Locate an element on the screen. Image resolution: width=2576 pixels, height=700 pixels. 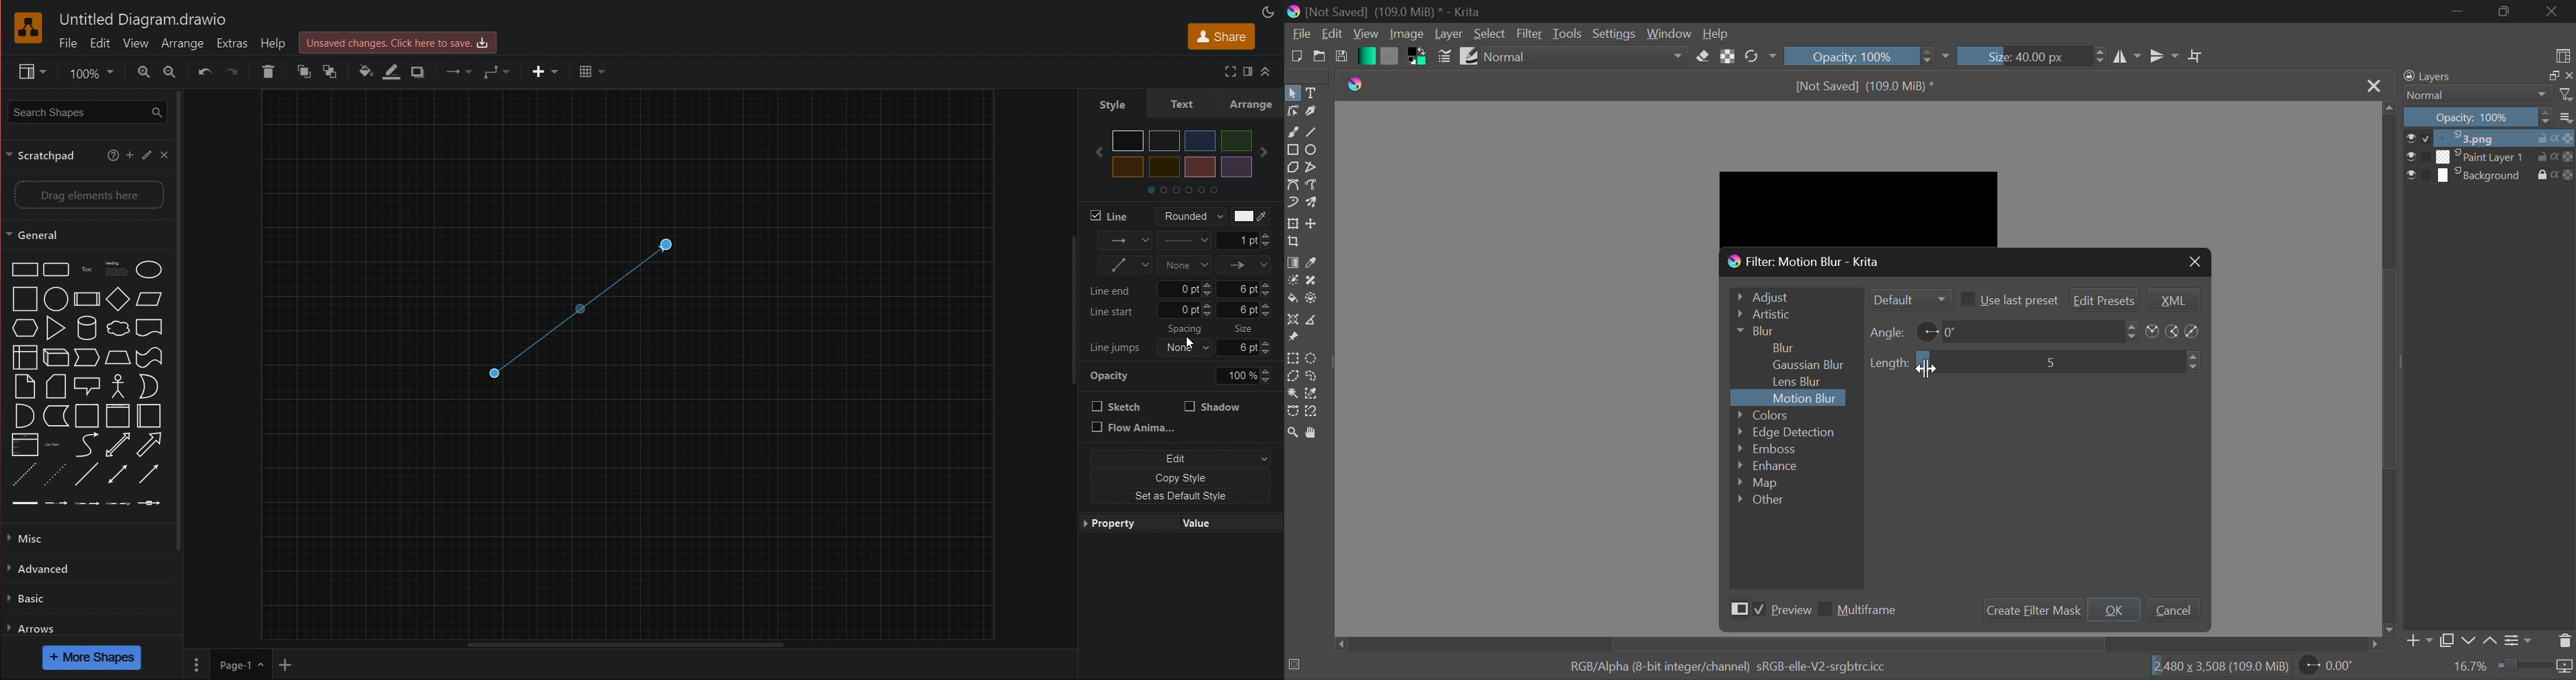
Shape Menu is located at coordinates (86, 385).